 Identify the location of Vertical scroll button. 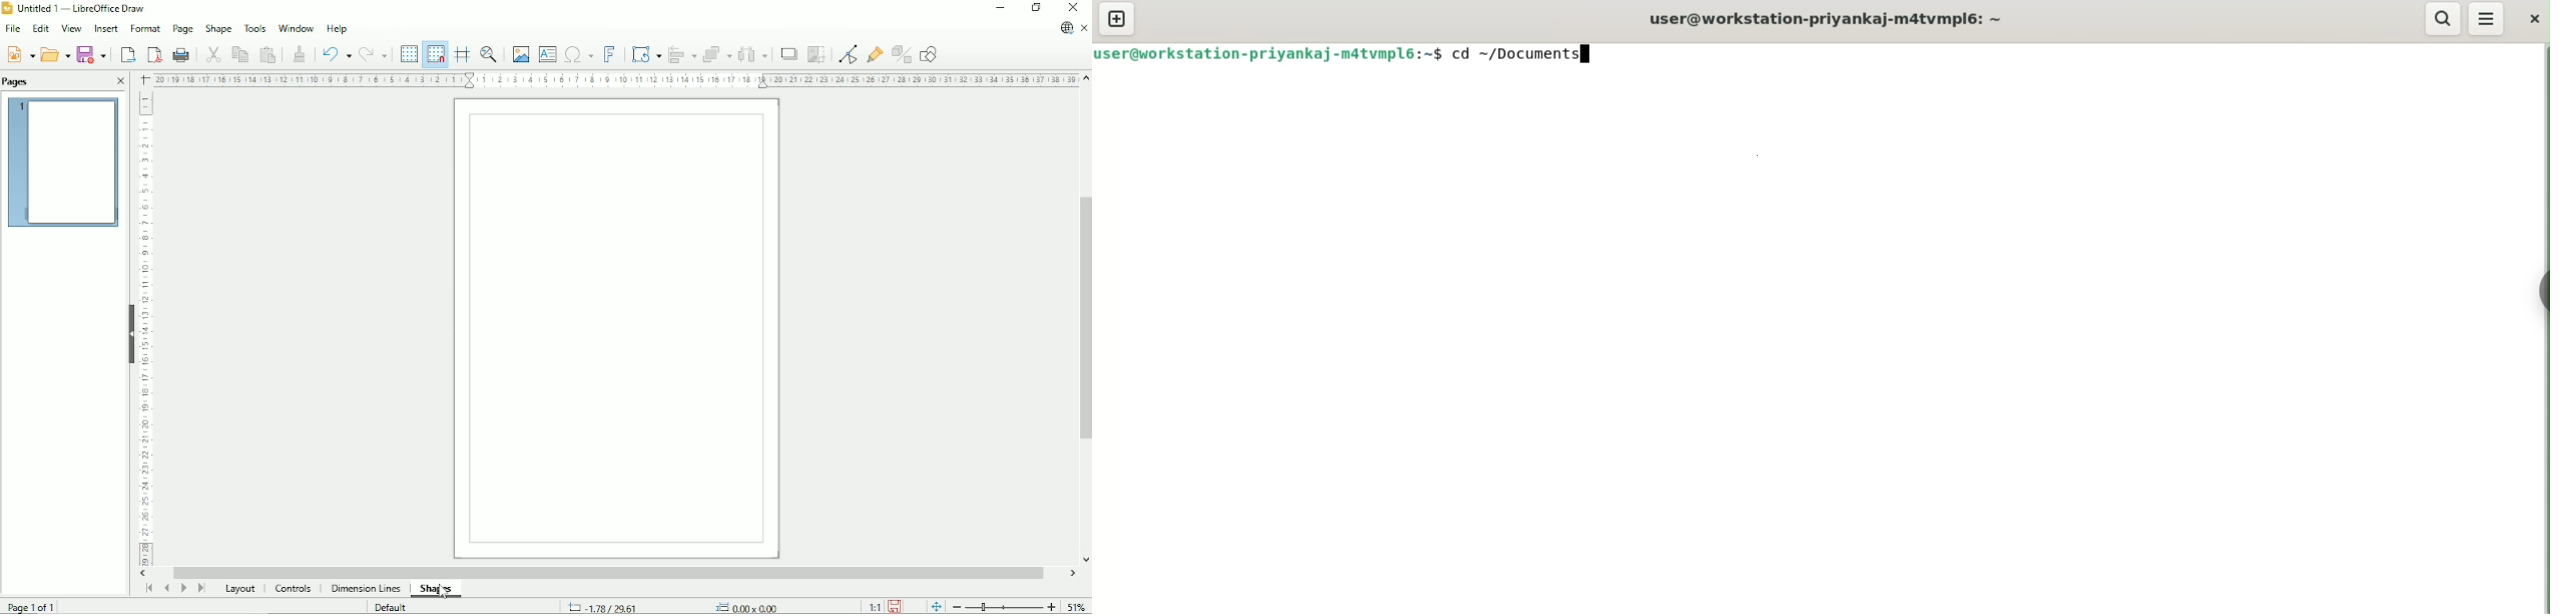
(1085, 79).